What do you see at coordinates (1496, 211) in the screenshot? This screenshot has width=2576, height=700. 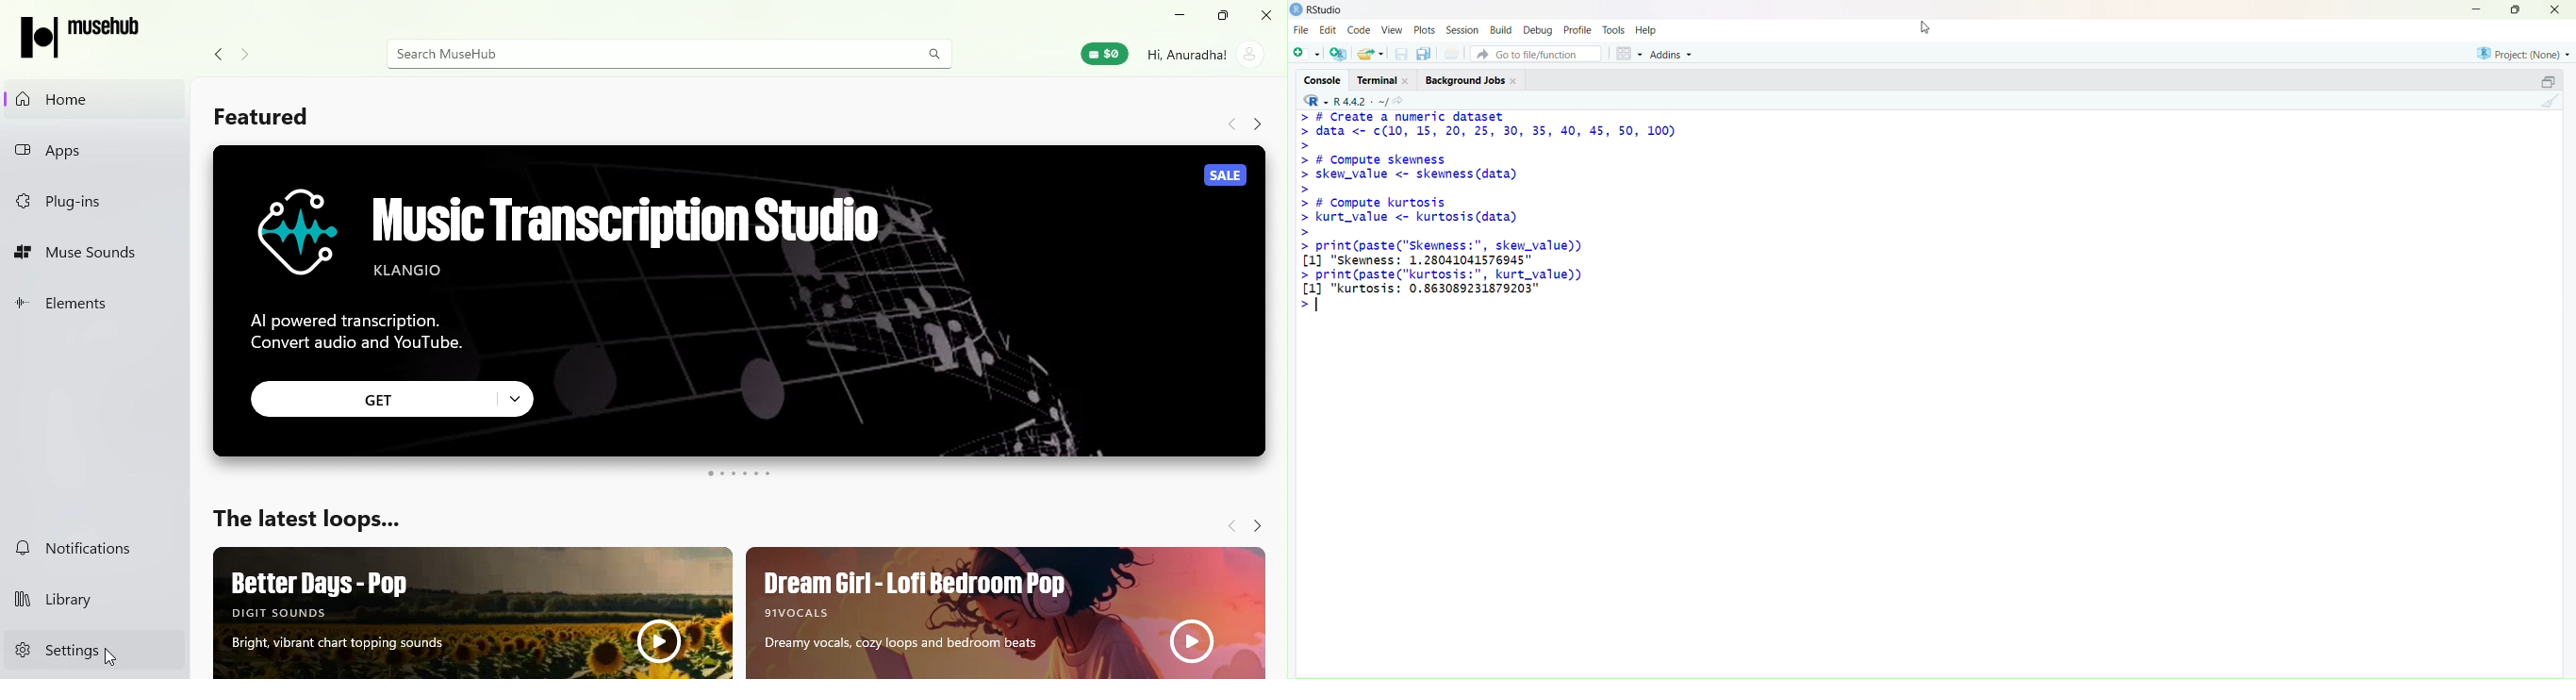 I see `> # L(reatec a numeric dataset

> data <- c(10, 15, 20, 25, 30, 35, 40, 45, 50, 100)
>

> # Compute skewness

> skew_value <- skewness (data)

>

> # Compute kurtosis

> kurt_value <- kurtosis(data)

>

> print(paste("skewness:", skew_value))
[1] "skewness: 1.28041041576945"

> print(paste("kurtosis:", kurt_value))
[1] "kurtosis: 0.863089231879203"

Si` at bounding box center [1496, 211].